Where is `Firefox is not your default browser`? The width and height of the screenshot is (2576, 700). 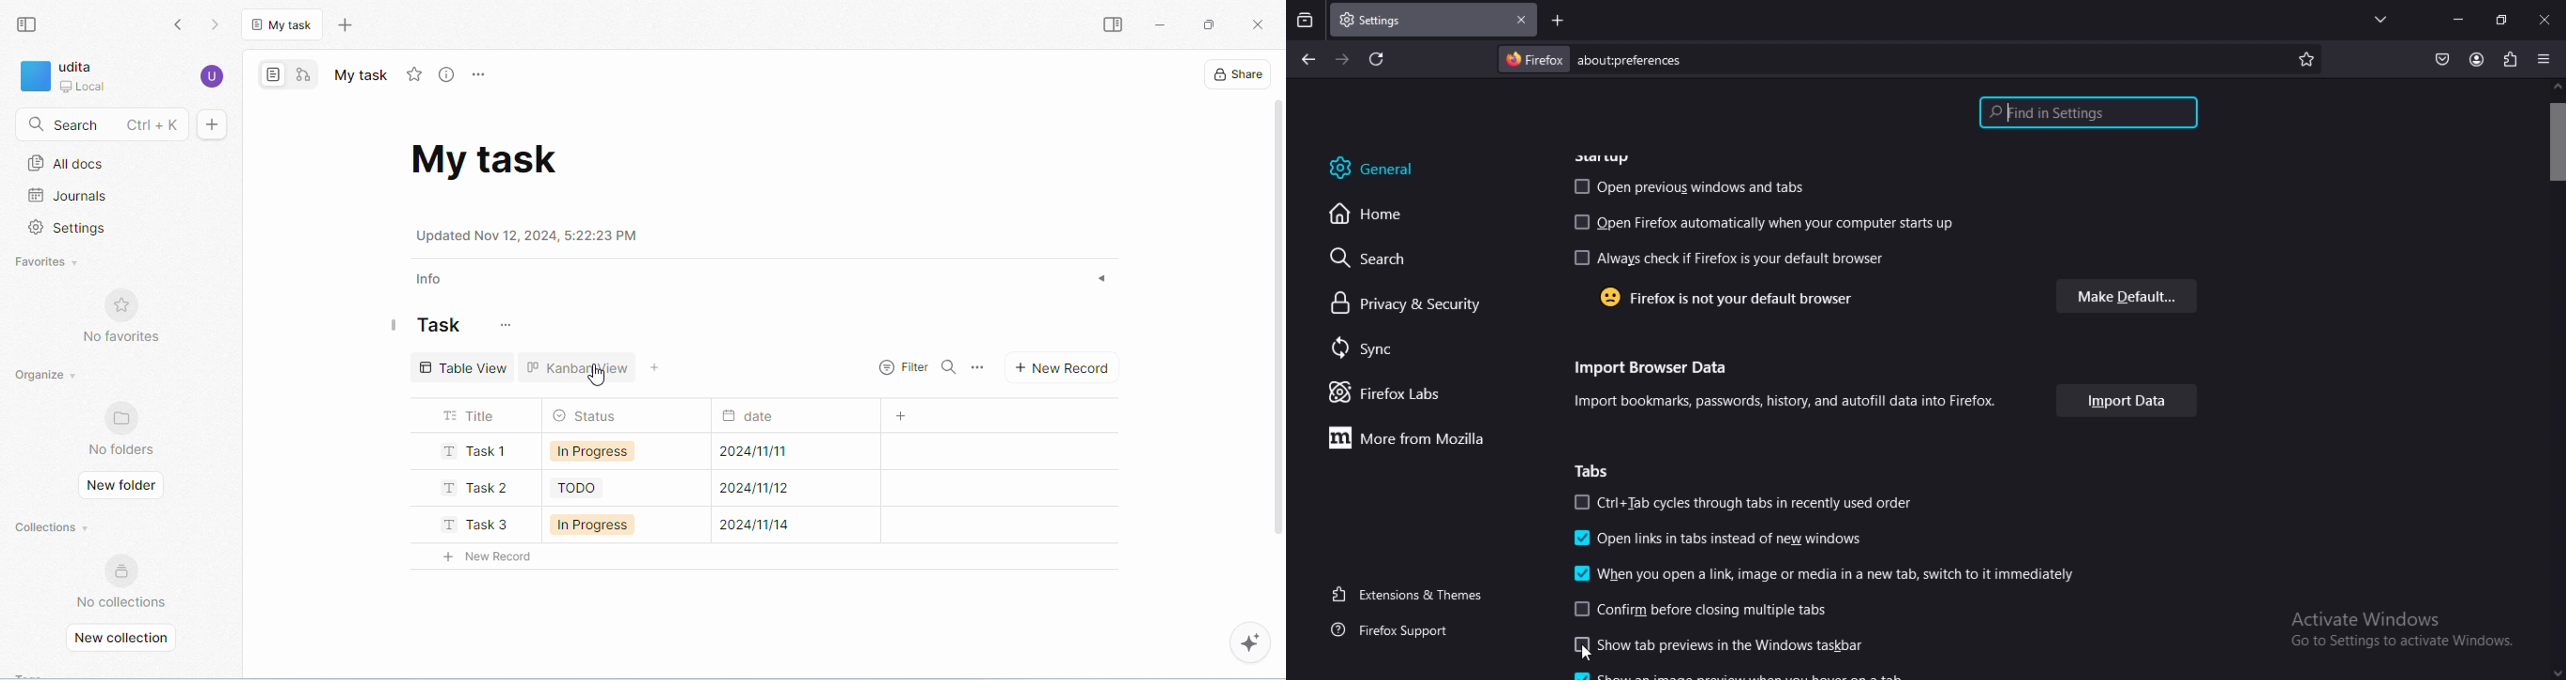
Firefox is not your default browser is located at coordinates (1731, 298).